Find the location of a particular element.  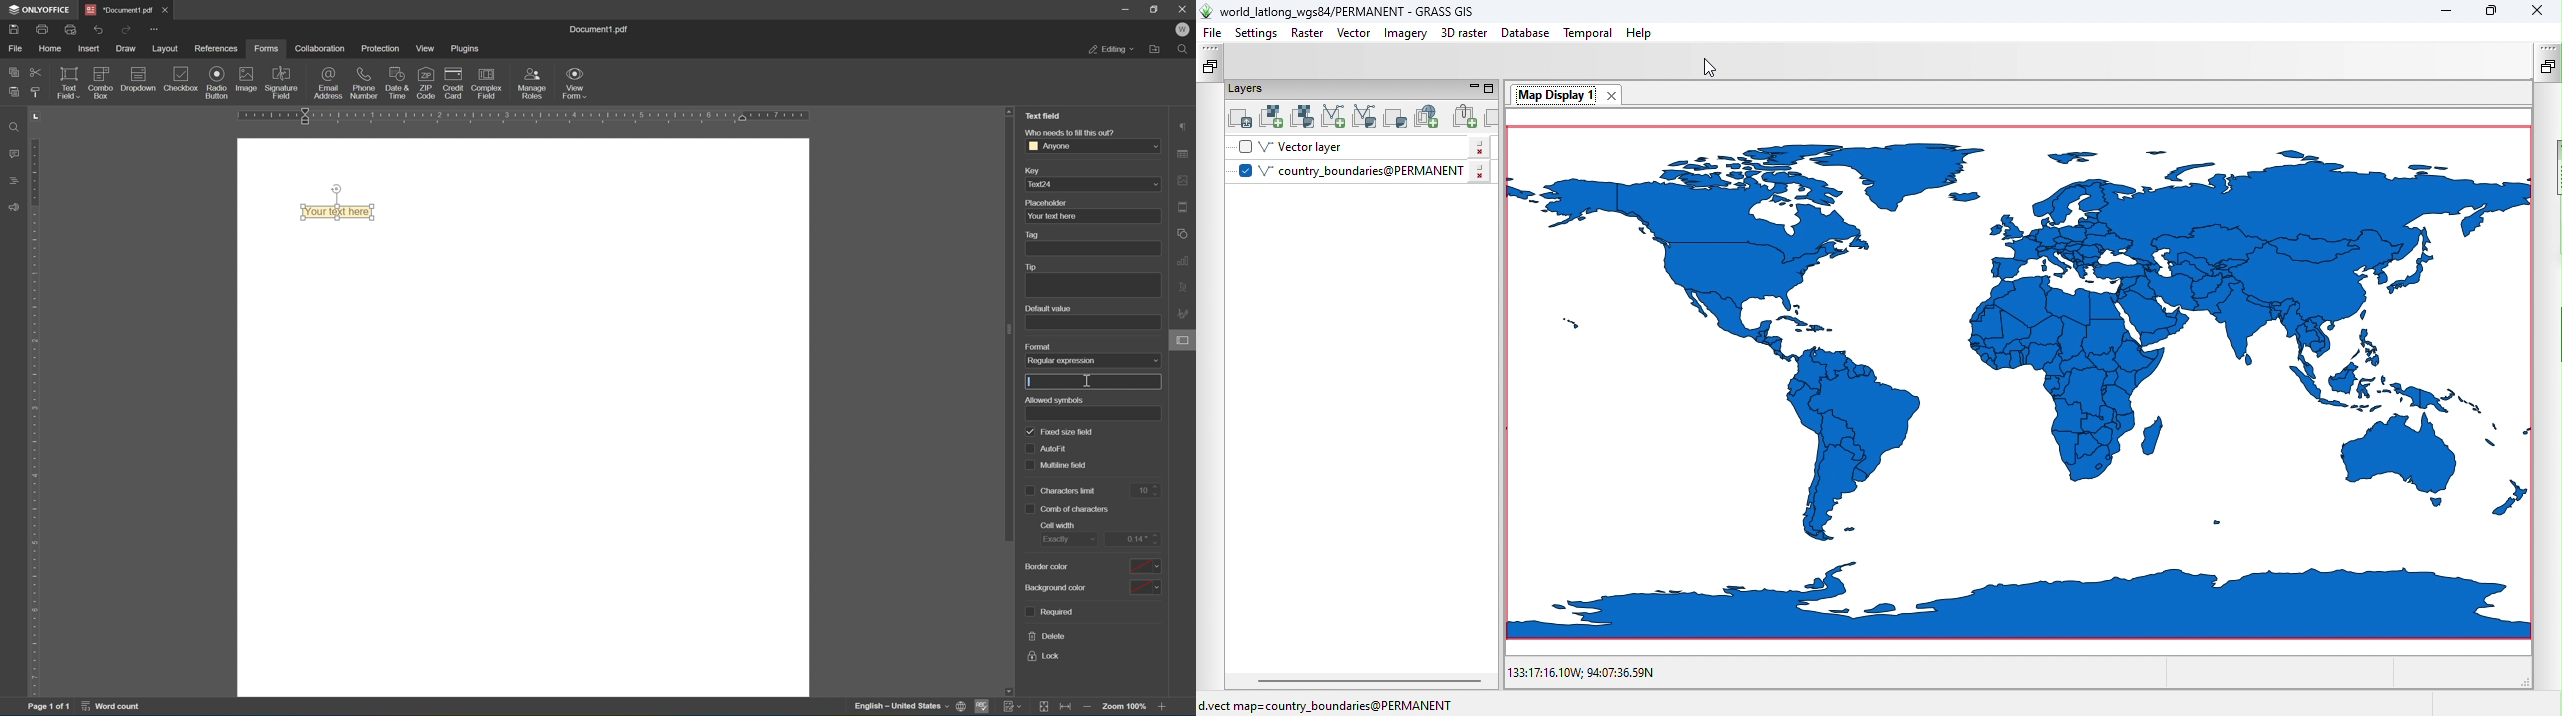

zoom out is located at coordinates (1126, 706).